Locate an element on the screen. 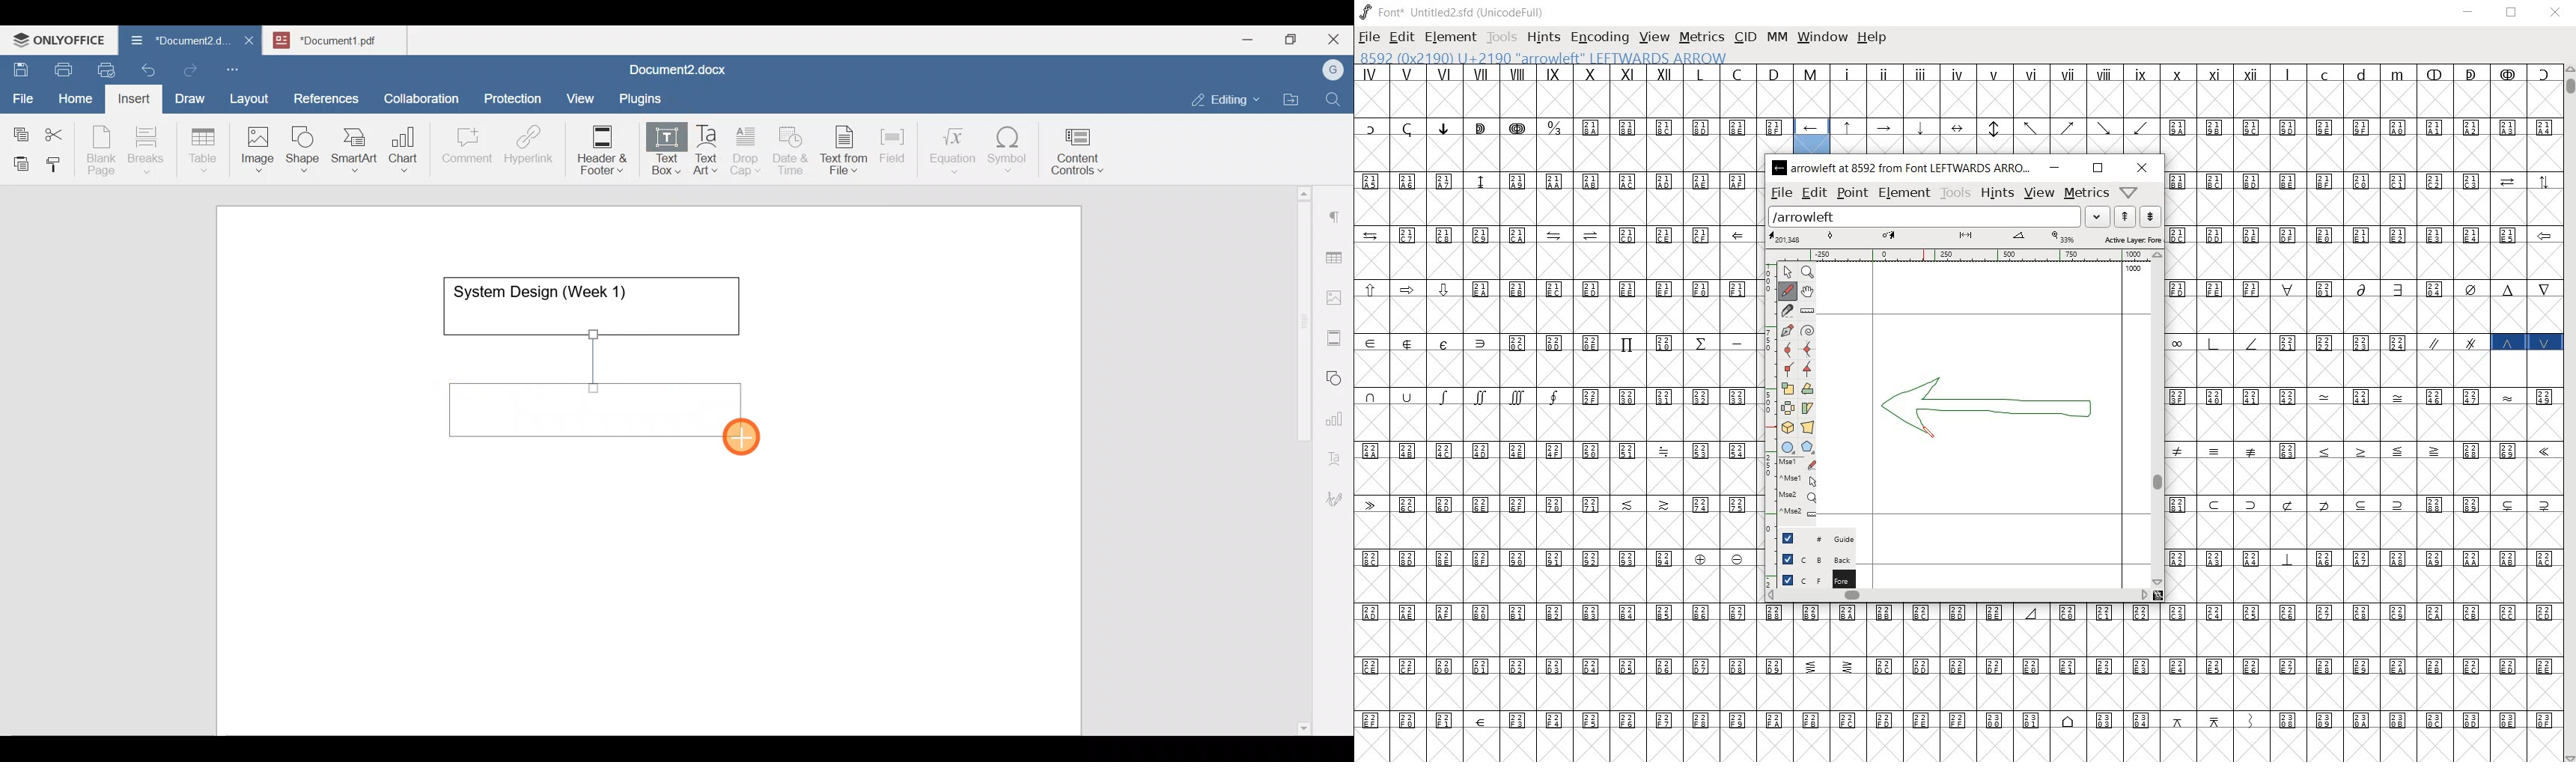 Image resolution: width=2576 pixels, height=784 pixels. Redo is located at coordinates (190, 71).